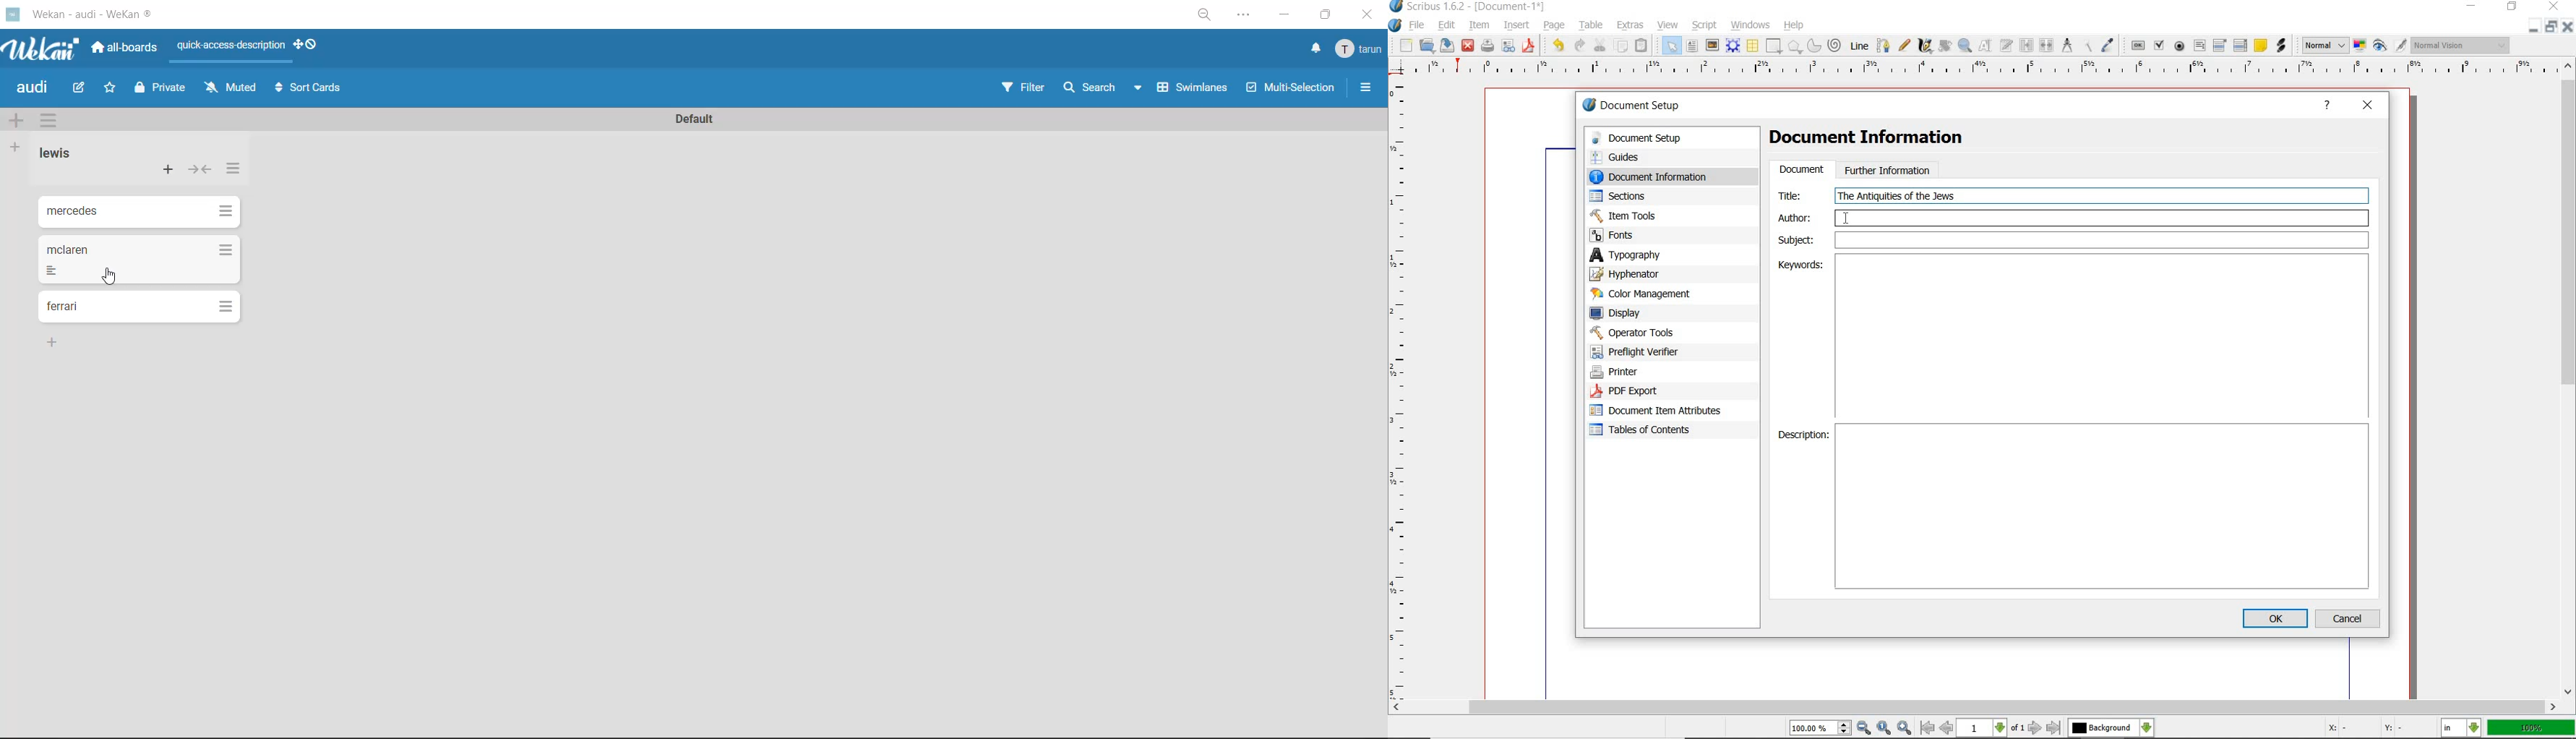  I want to click on copy, so click(1621, 45).